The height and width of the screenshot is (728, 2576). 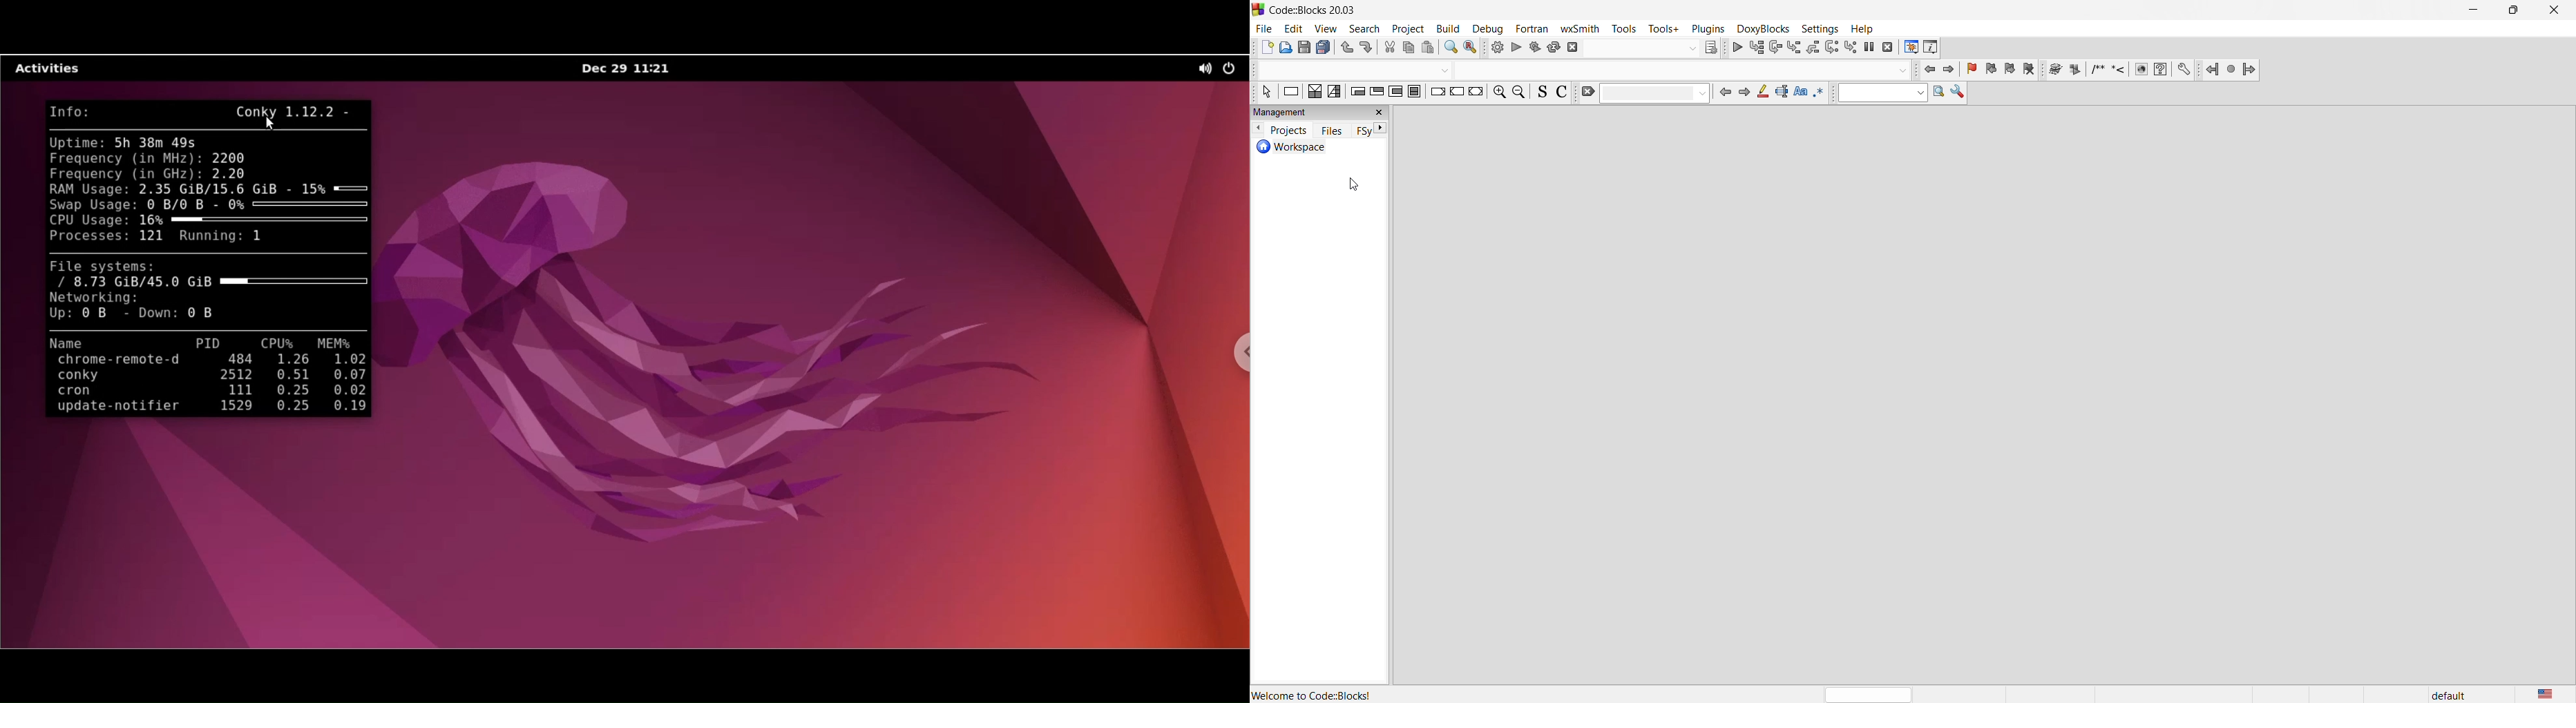 I want to click on highlight, so click(x=1762, y=92).